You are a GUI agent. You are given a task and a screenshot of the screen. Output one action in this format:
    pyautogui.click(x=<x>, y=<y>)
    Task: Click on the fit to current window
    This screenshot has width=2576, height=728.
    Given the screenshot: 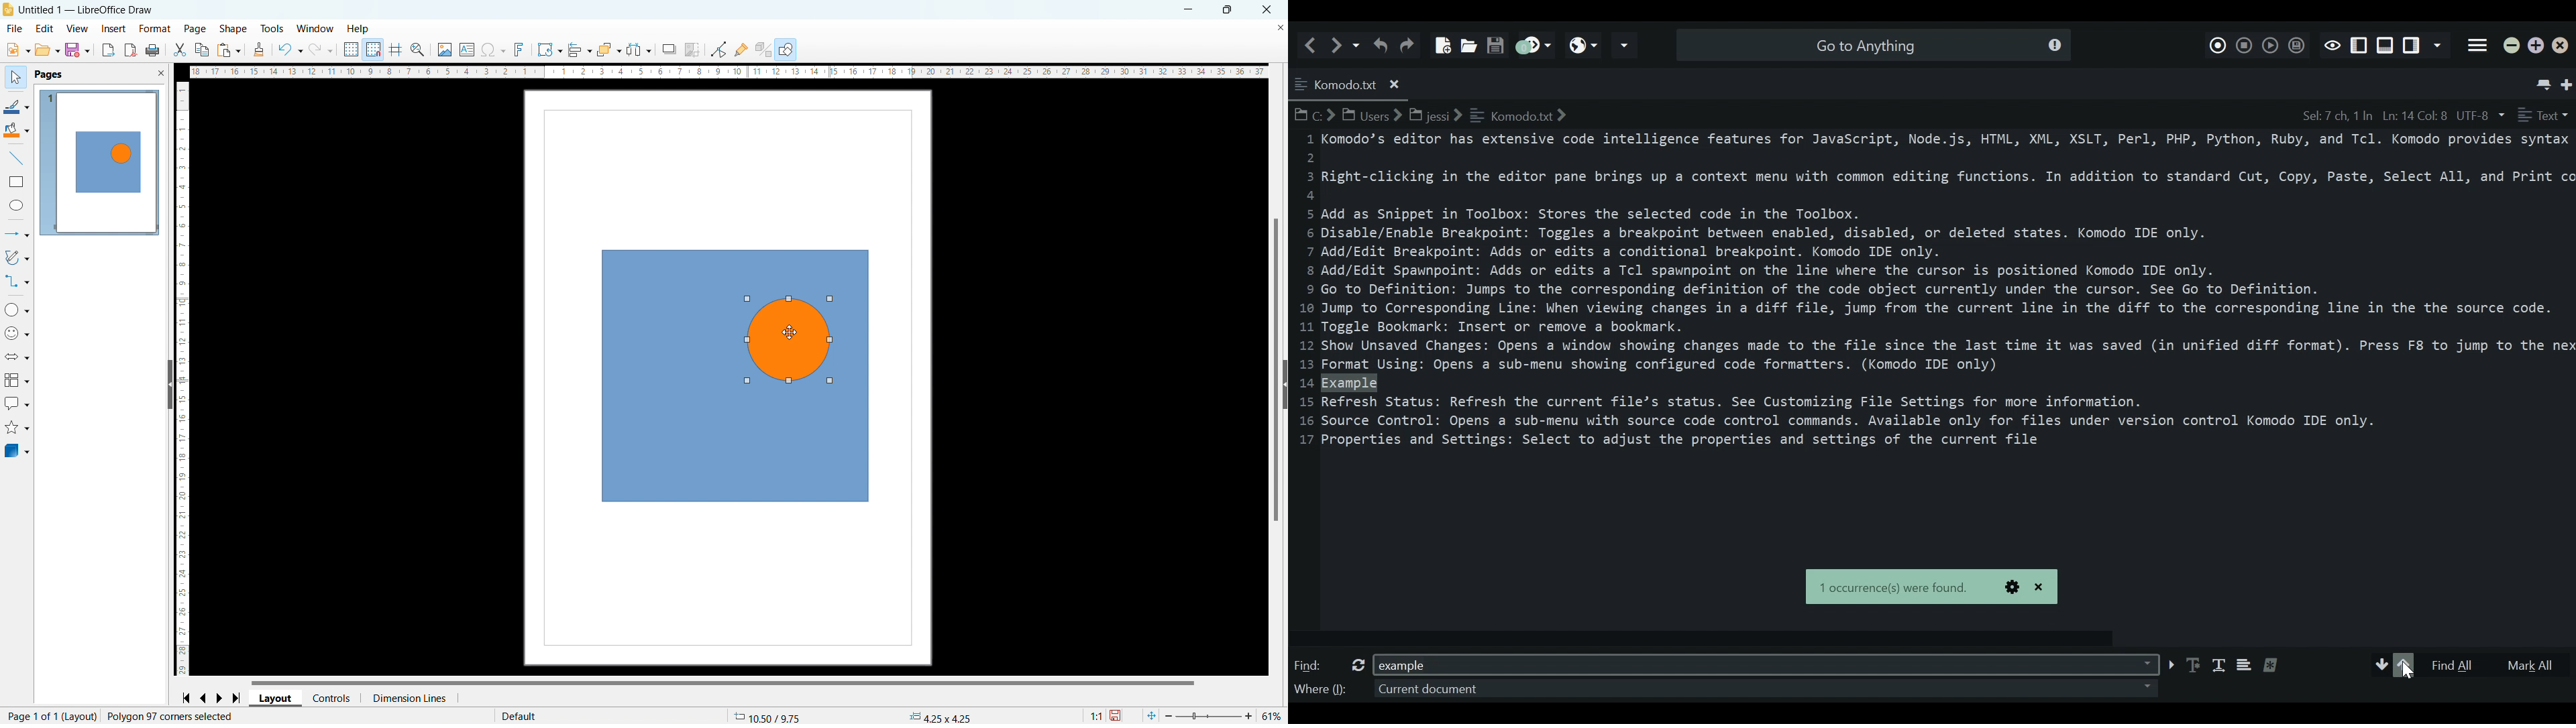 What is the action you would take?
    pyautogui.click(x=1151, y=715)
    